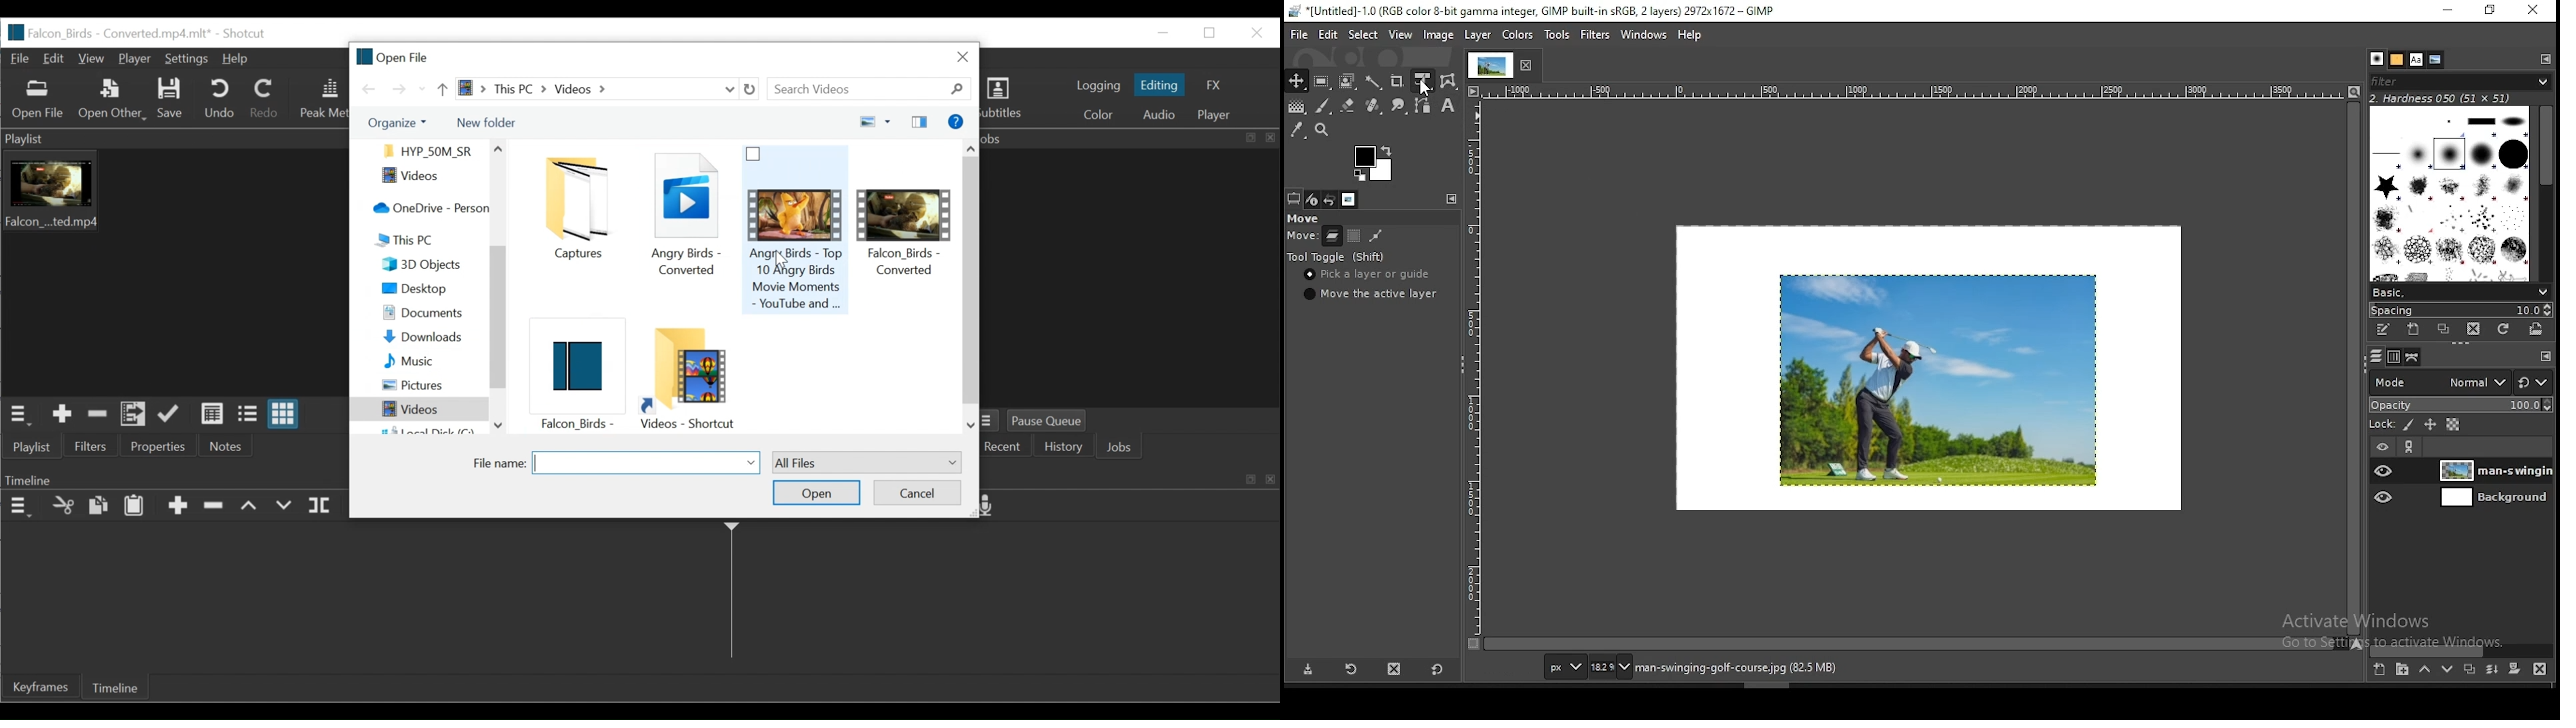 The image size is (2576, 728). Describe the element at coordinates (1161, 115) in the screenshot. I see `Audio` at that location.